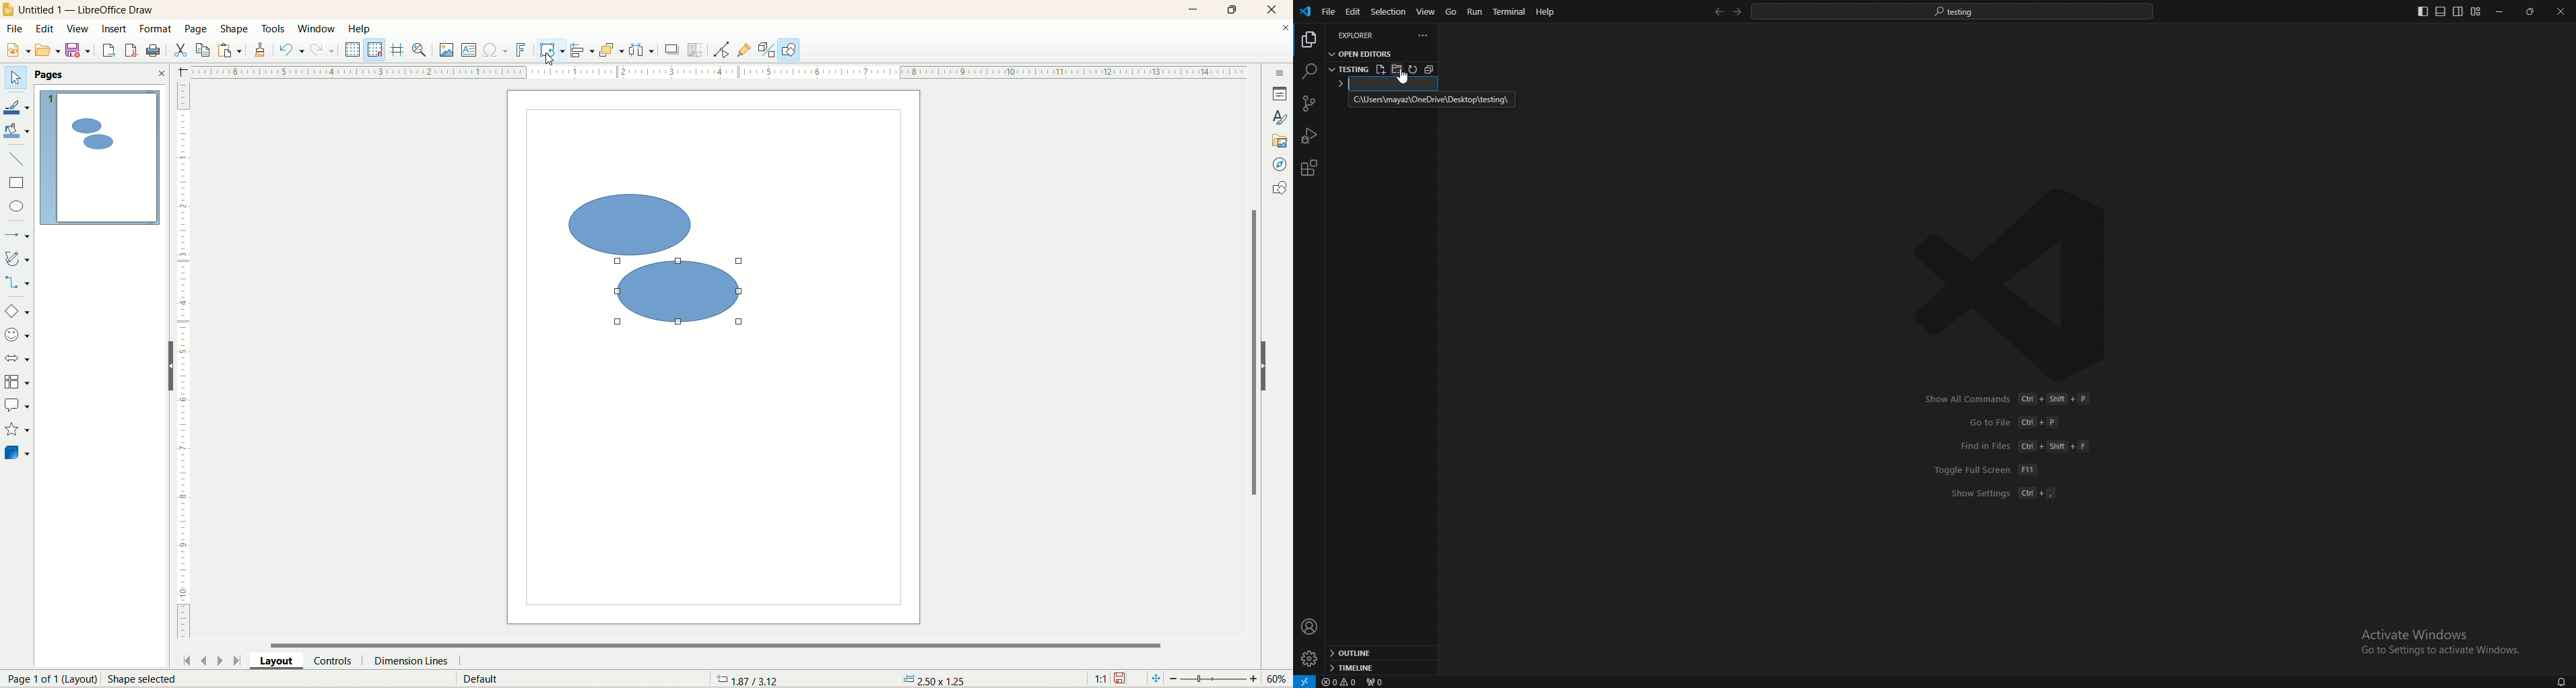  Describe the element at coordinates (165, 365) in the screenshot. I see `hide` at that location.